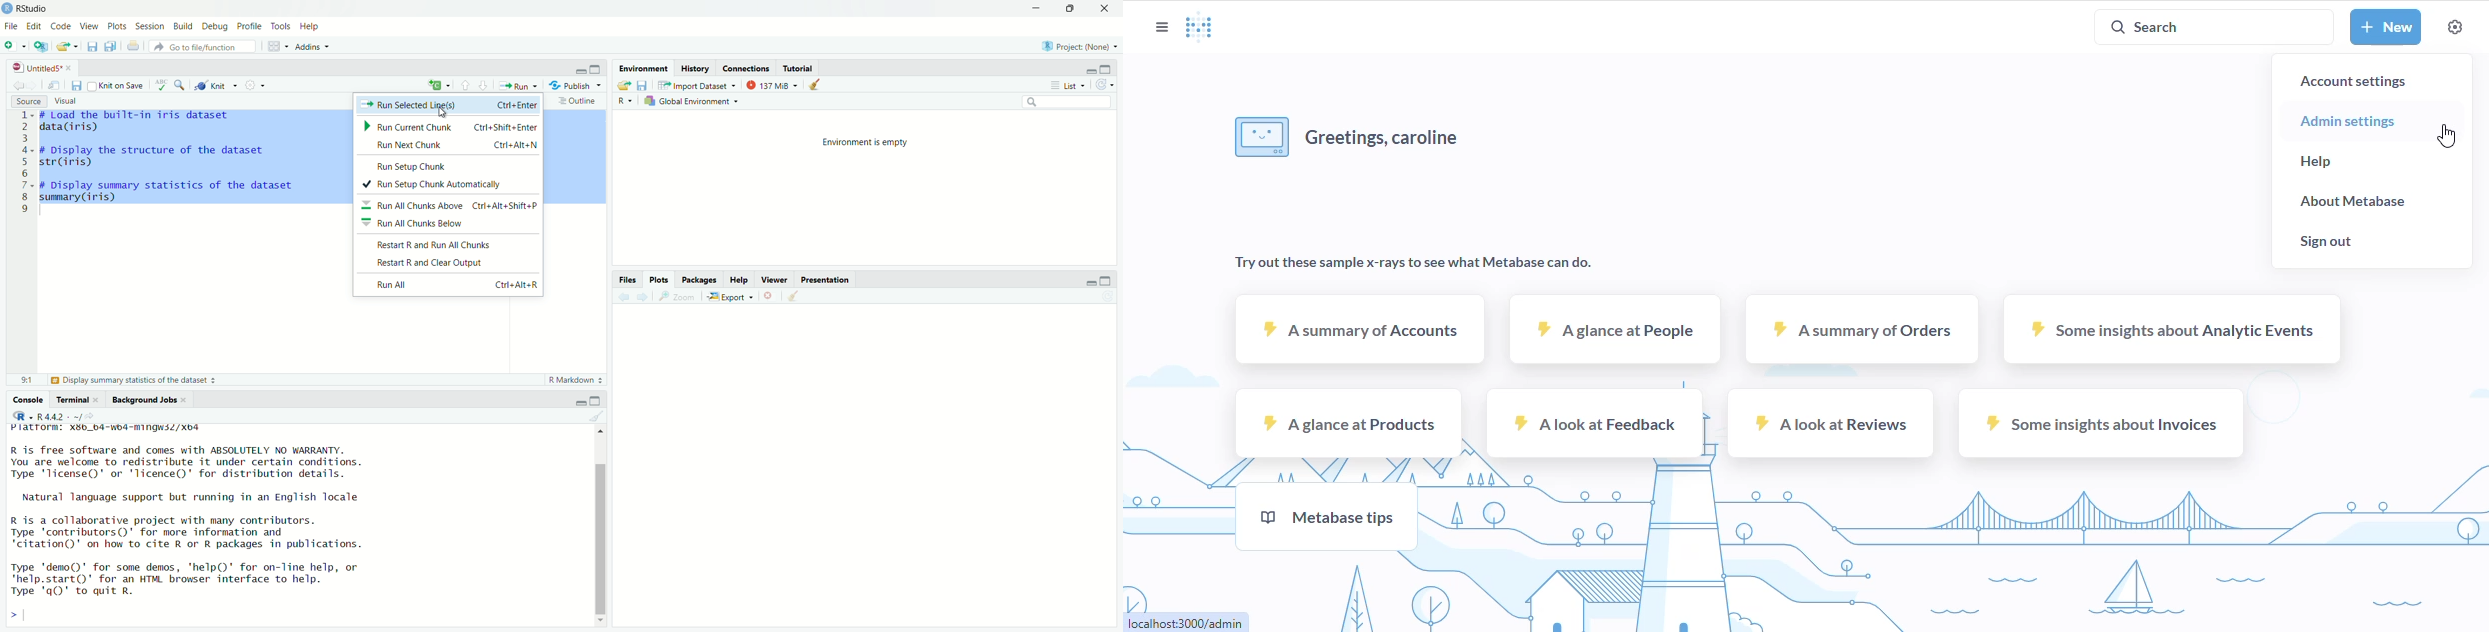 This screenshot has width=2492, height=644. I want to click on Hide, so click(1091, 280).